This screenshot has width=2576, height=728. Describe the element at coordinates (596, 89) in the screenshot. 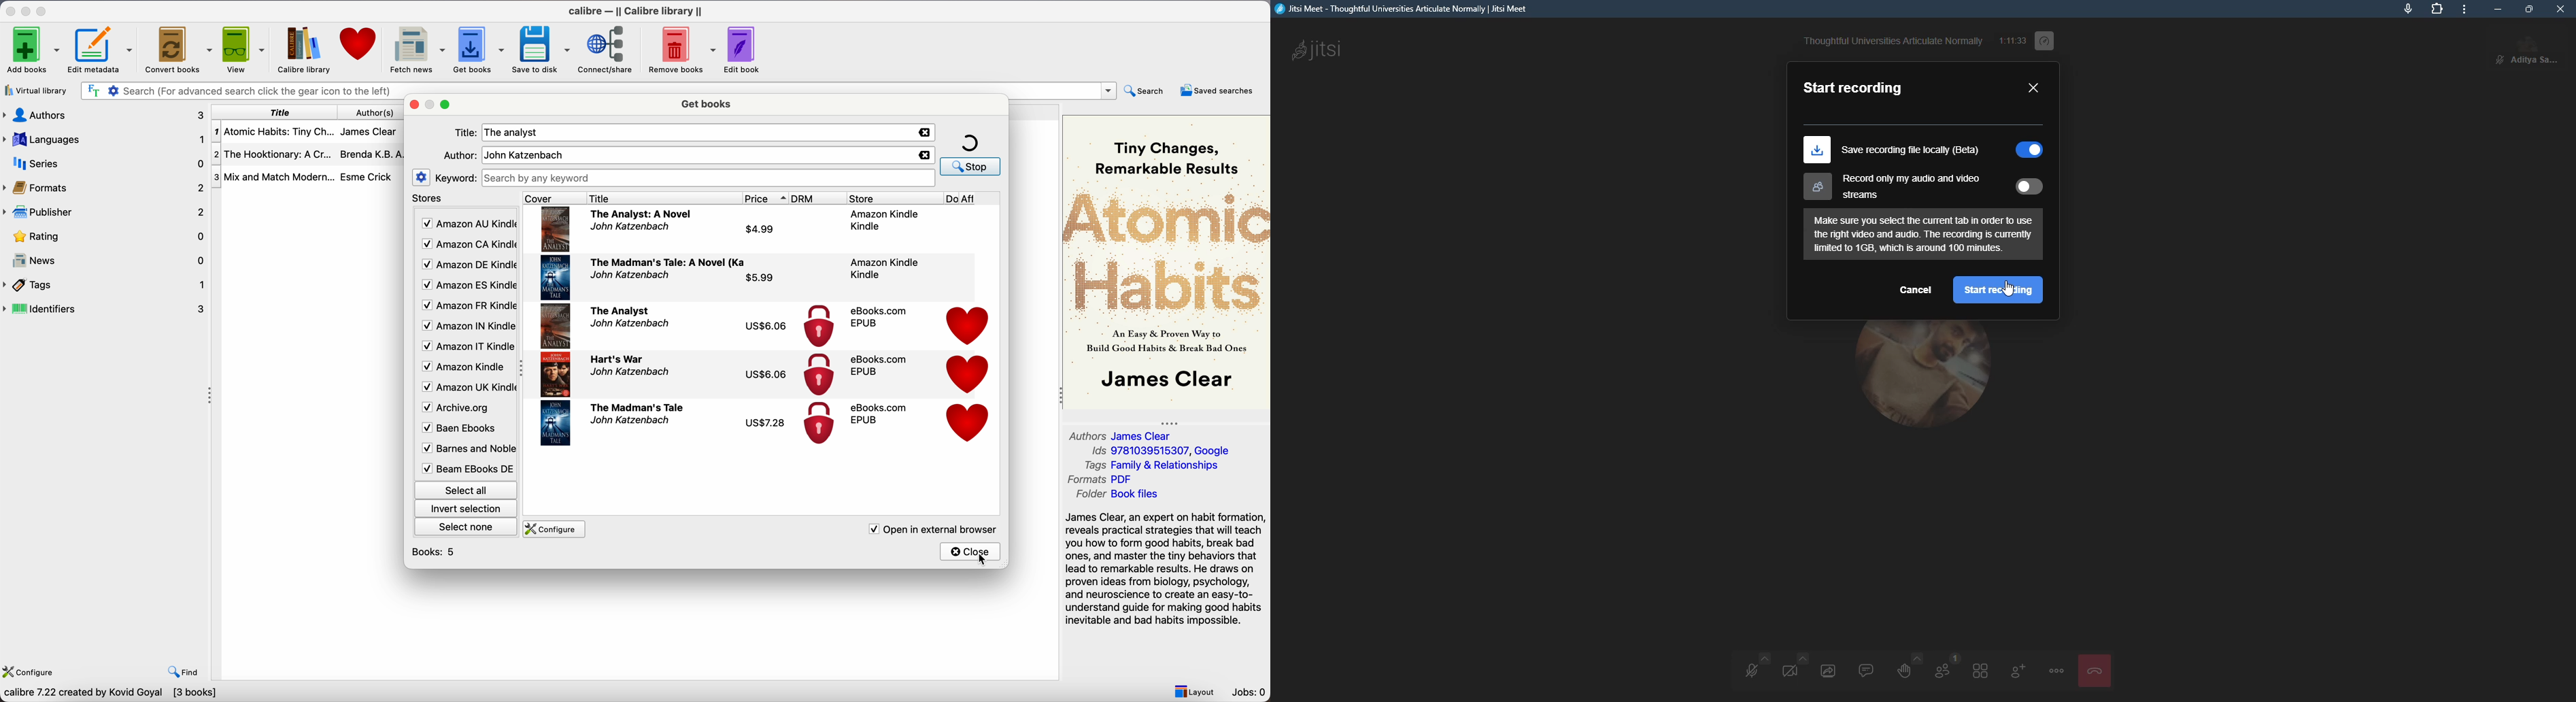

I see `search bar` at that location.